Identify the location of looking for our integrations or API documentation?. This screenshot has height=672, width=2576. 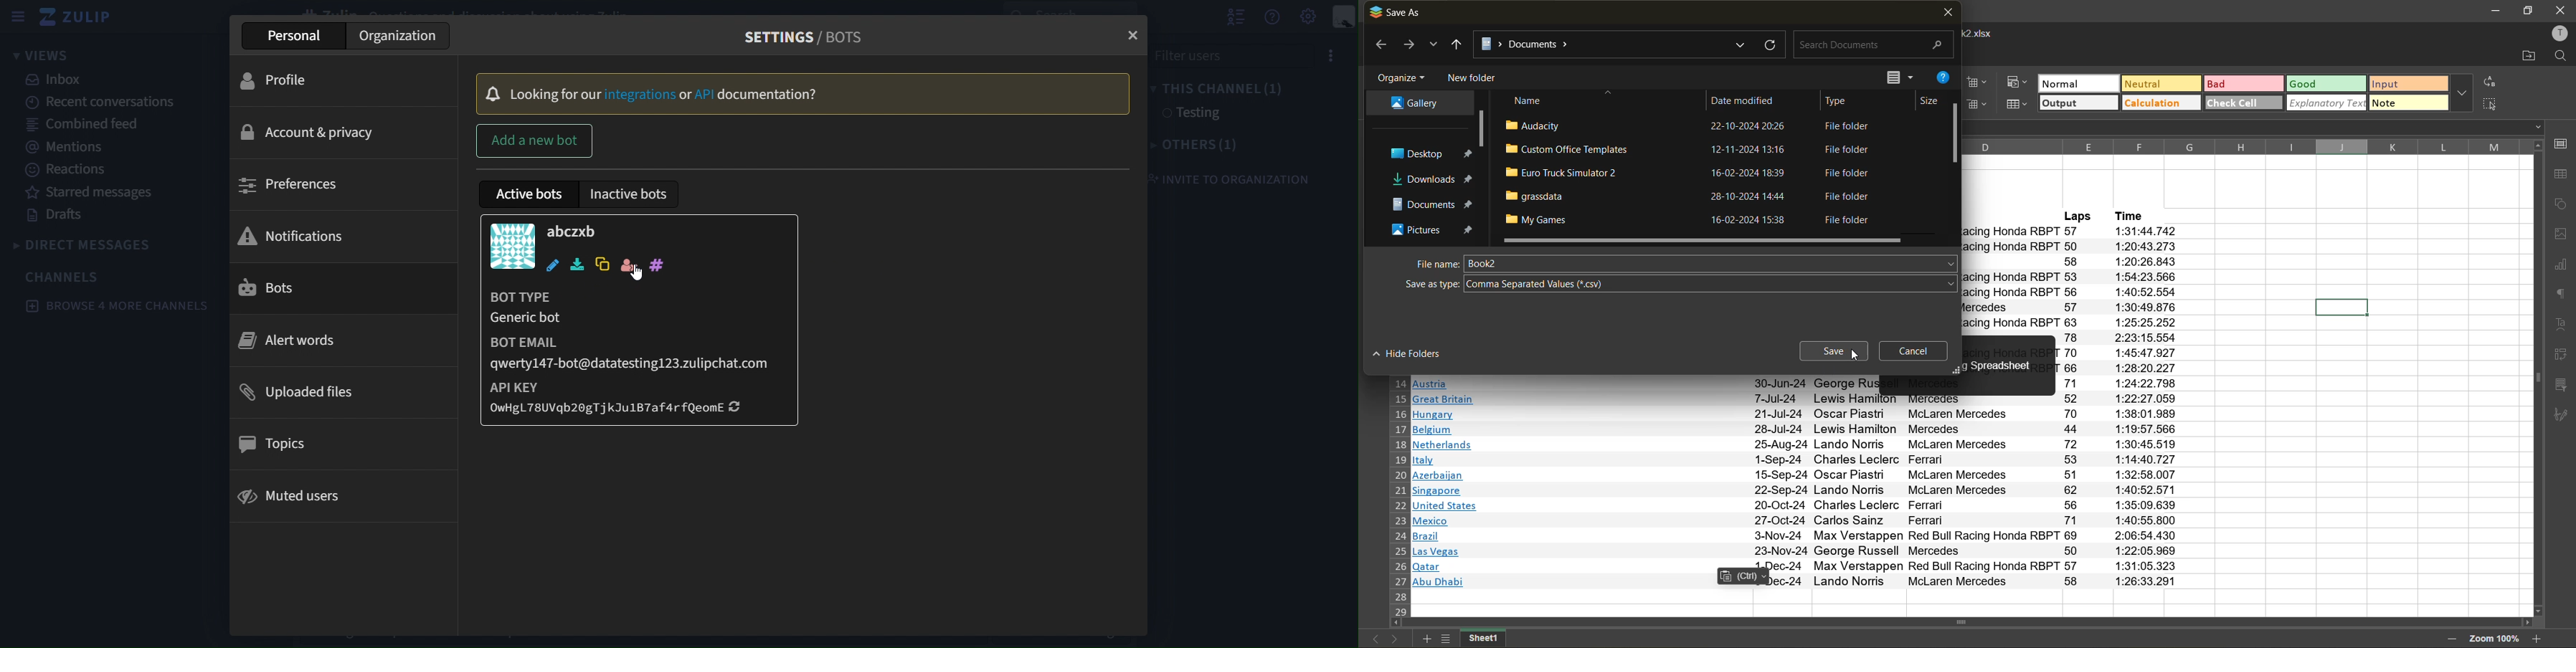
(789, 92).